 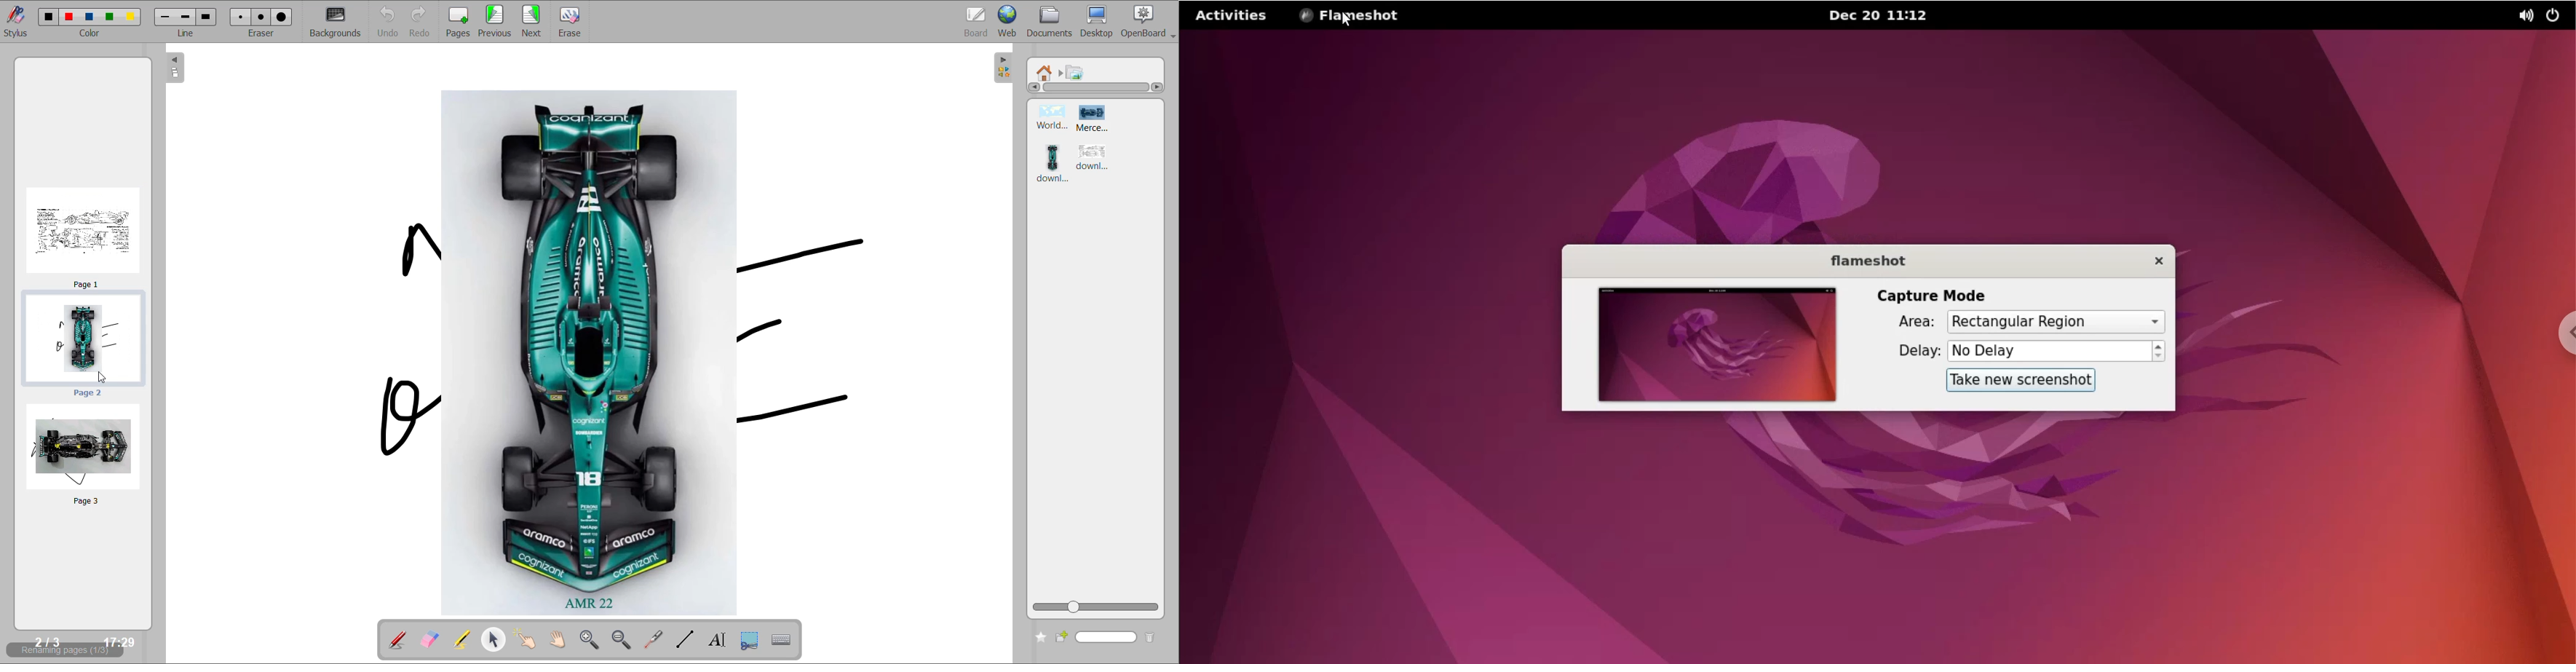 I want to click on area options, so click(x=2056, y=321).